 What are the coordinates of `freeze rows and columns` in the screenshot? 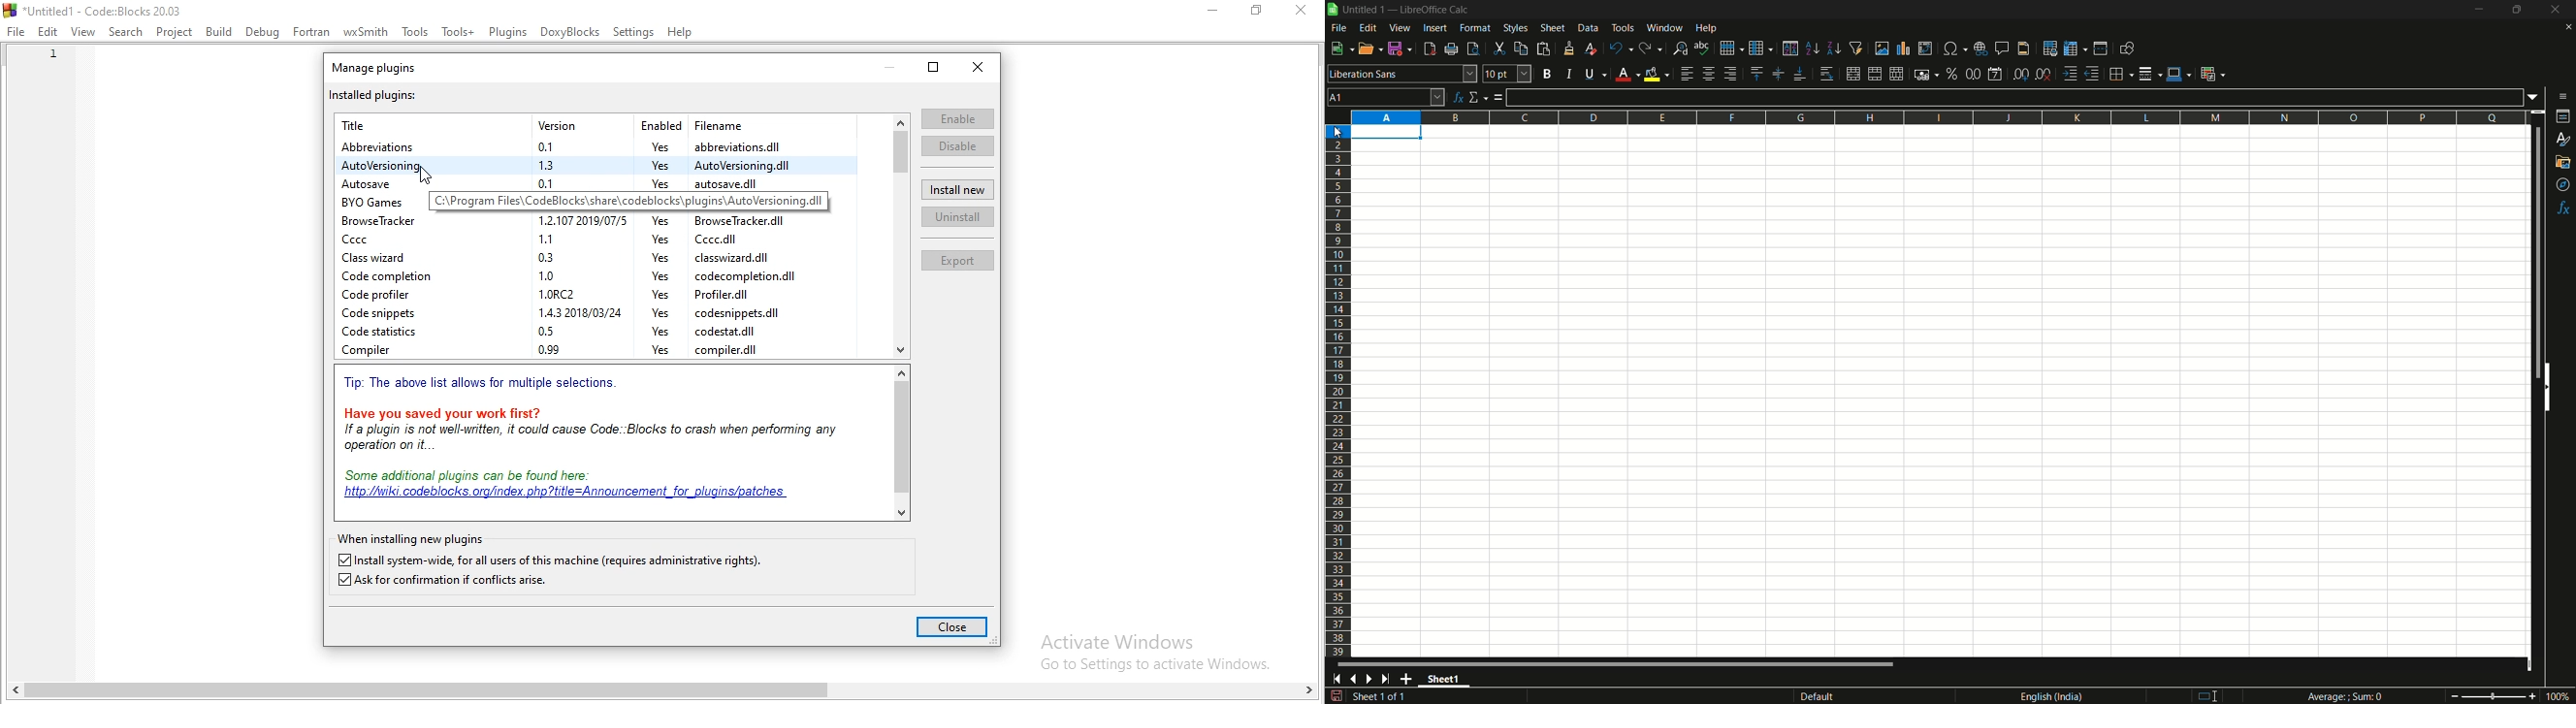 It's located at (2075, 49).